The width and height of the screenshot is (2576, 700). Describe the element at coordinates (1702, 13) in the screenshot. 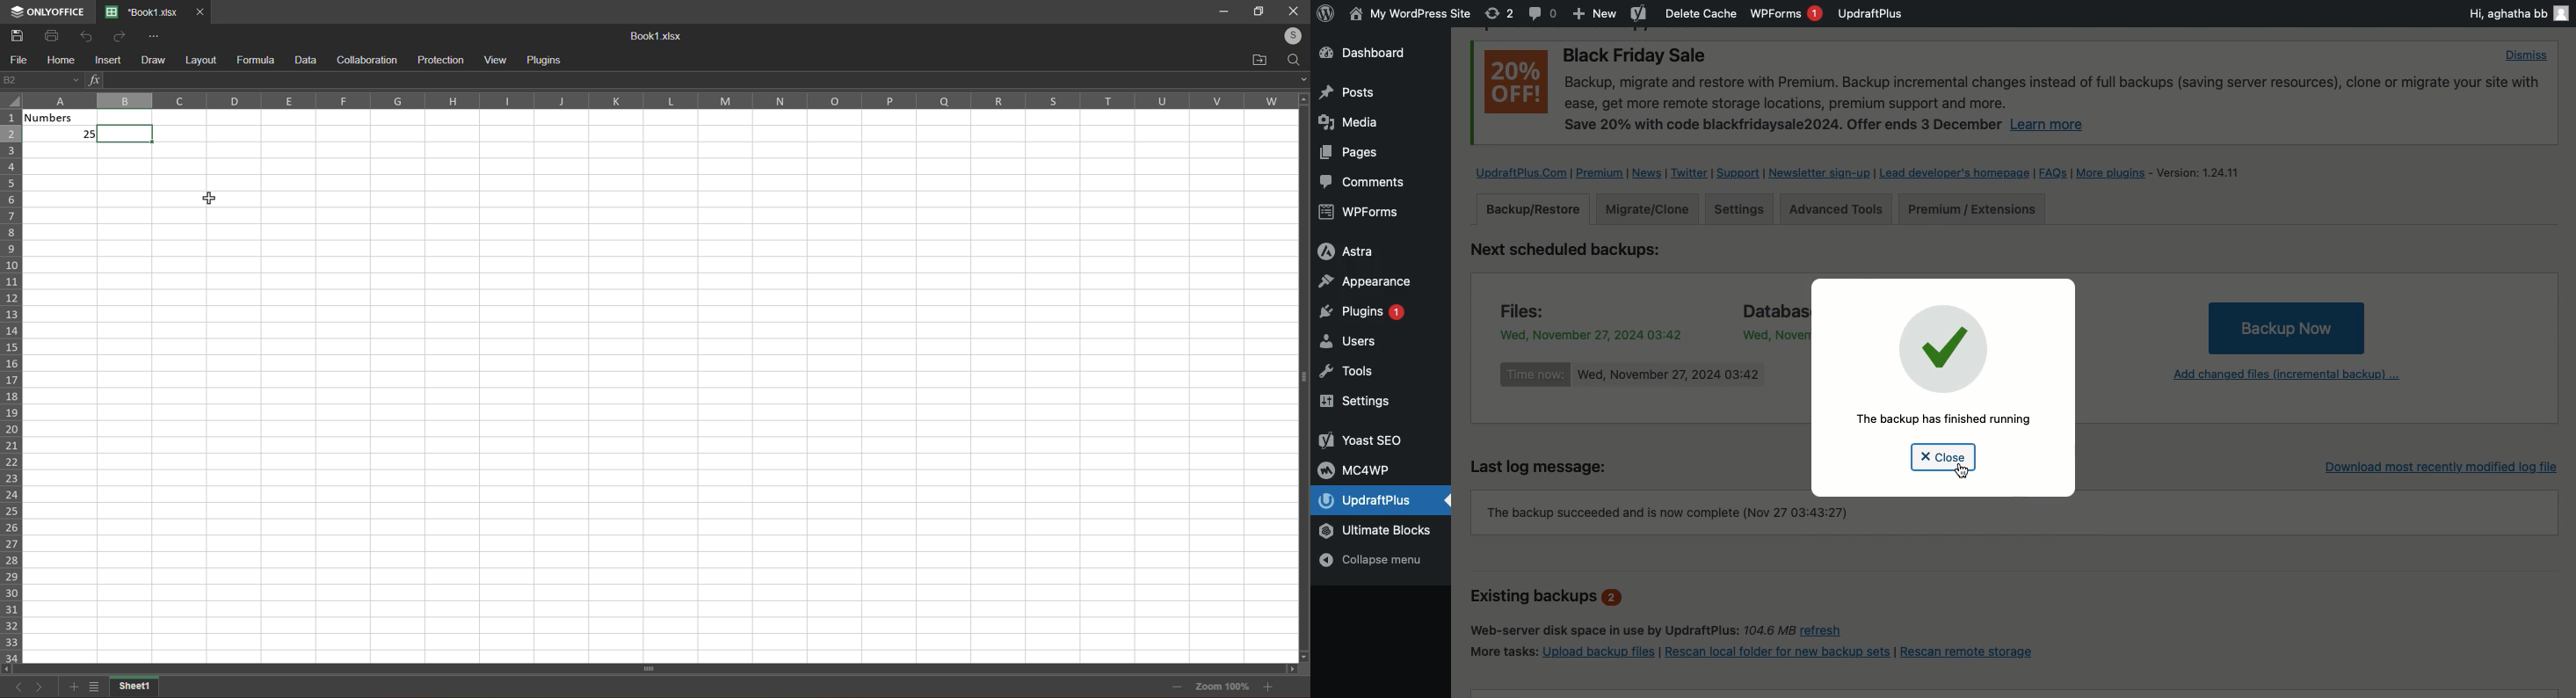

I see `Delete cache` at that location.